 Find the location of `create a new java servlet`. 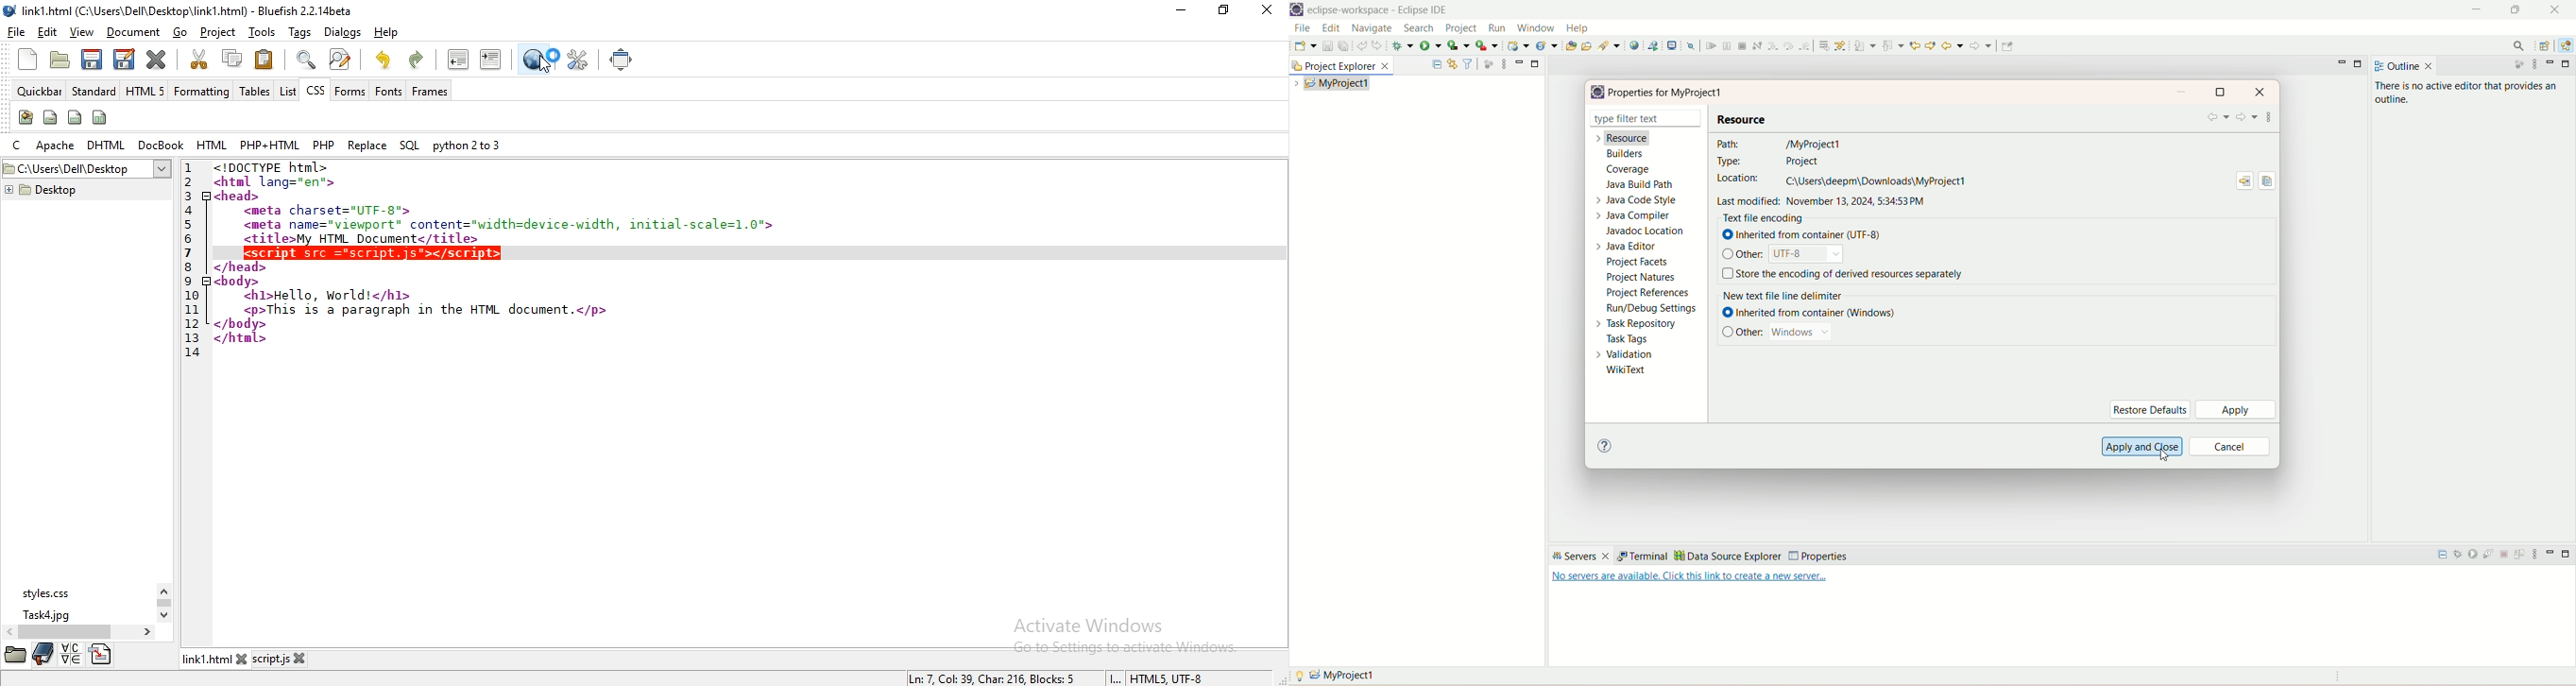

create a new java servlet is located at coordinates (1547, 46).